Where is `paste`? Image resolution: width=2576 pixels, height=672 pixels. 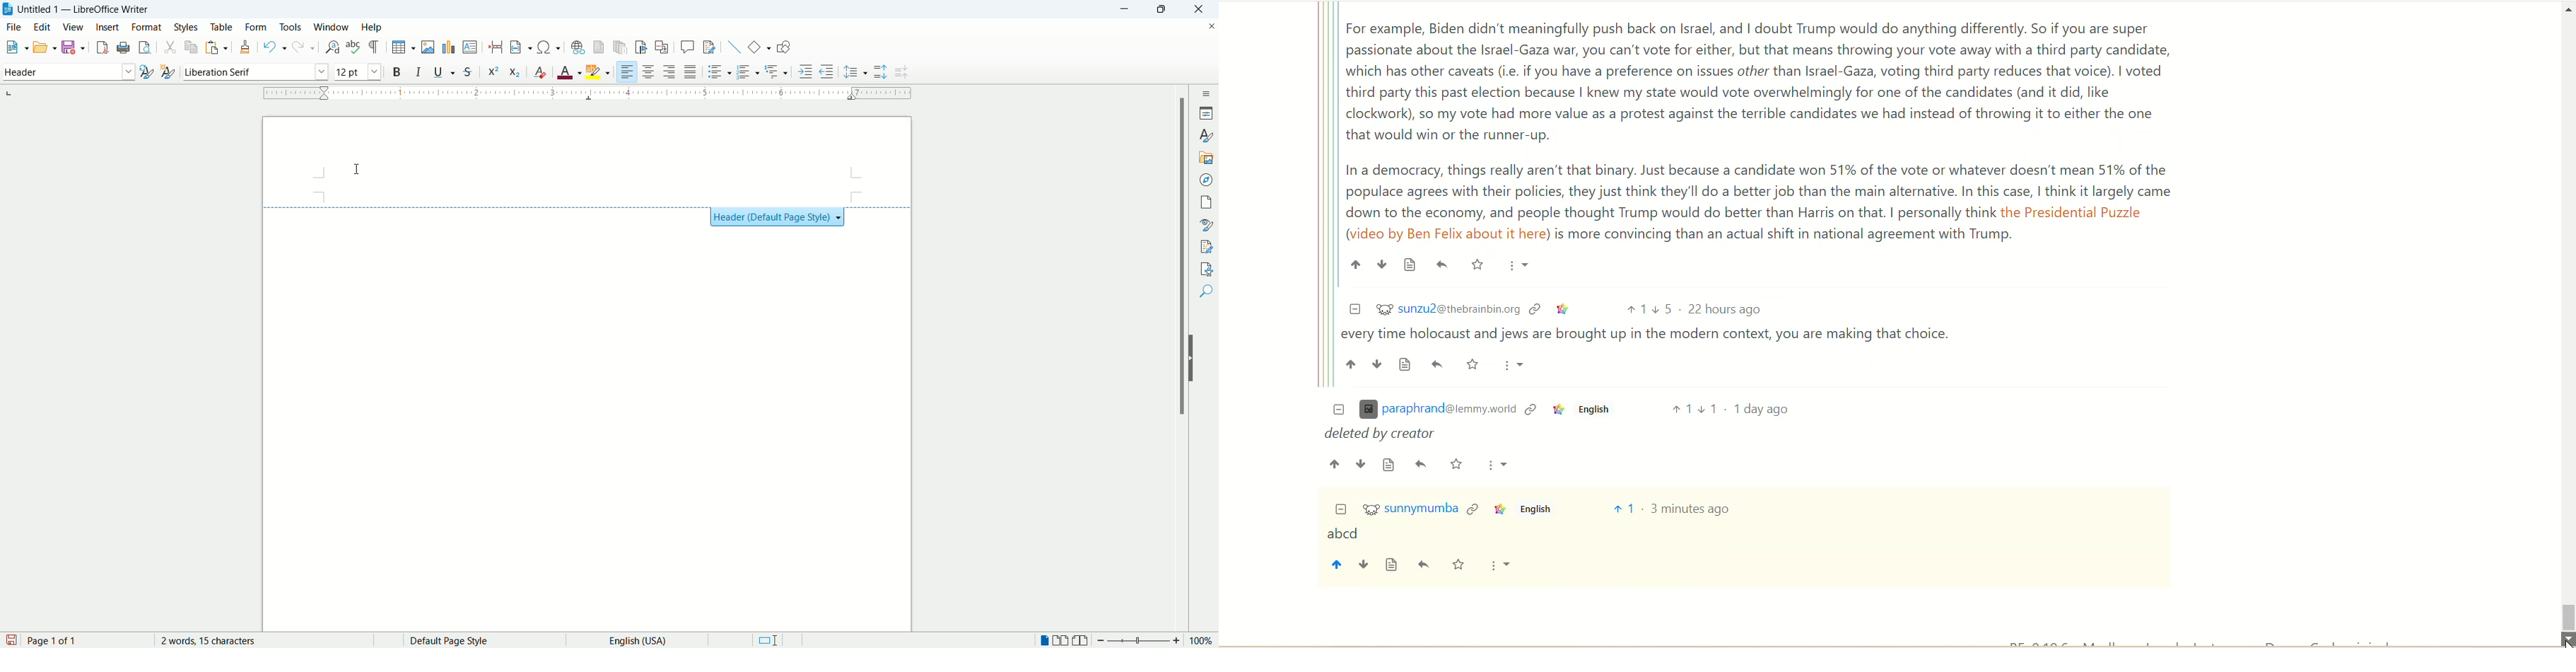 paste is located at coordinates (216, 48).